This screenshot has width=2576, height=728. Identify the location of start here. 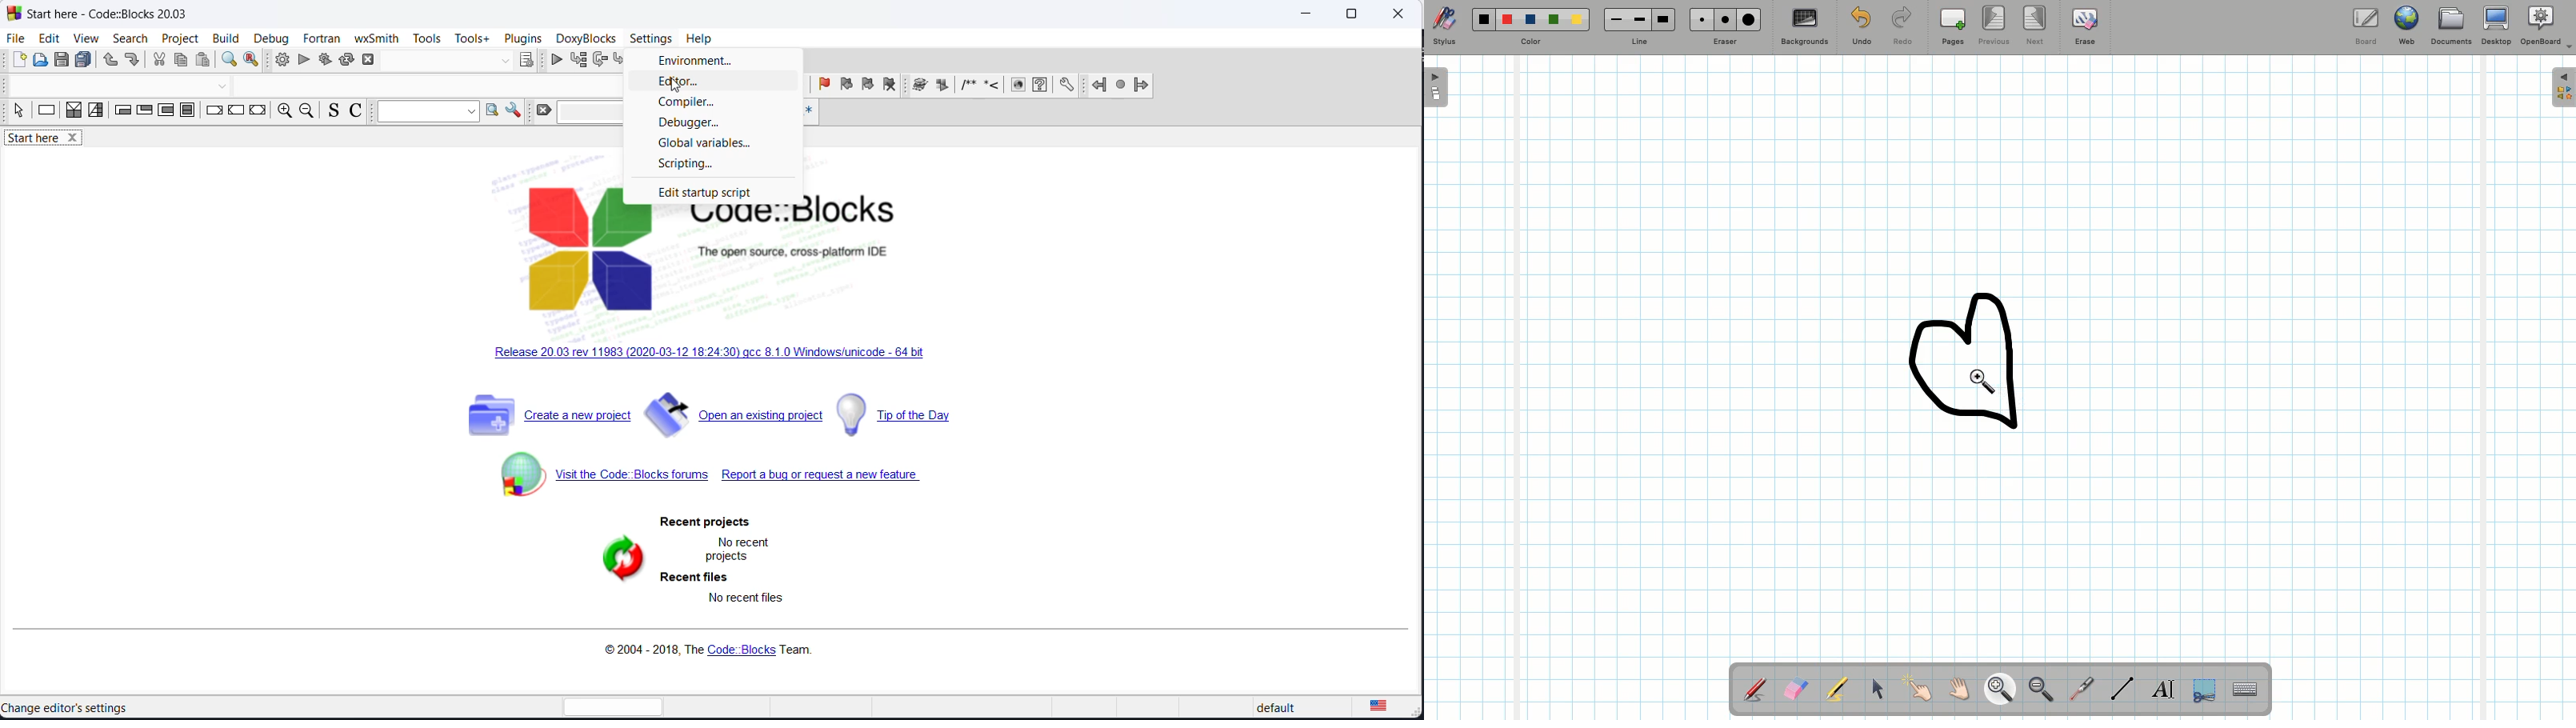
(69, 707).